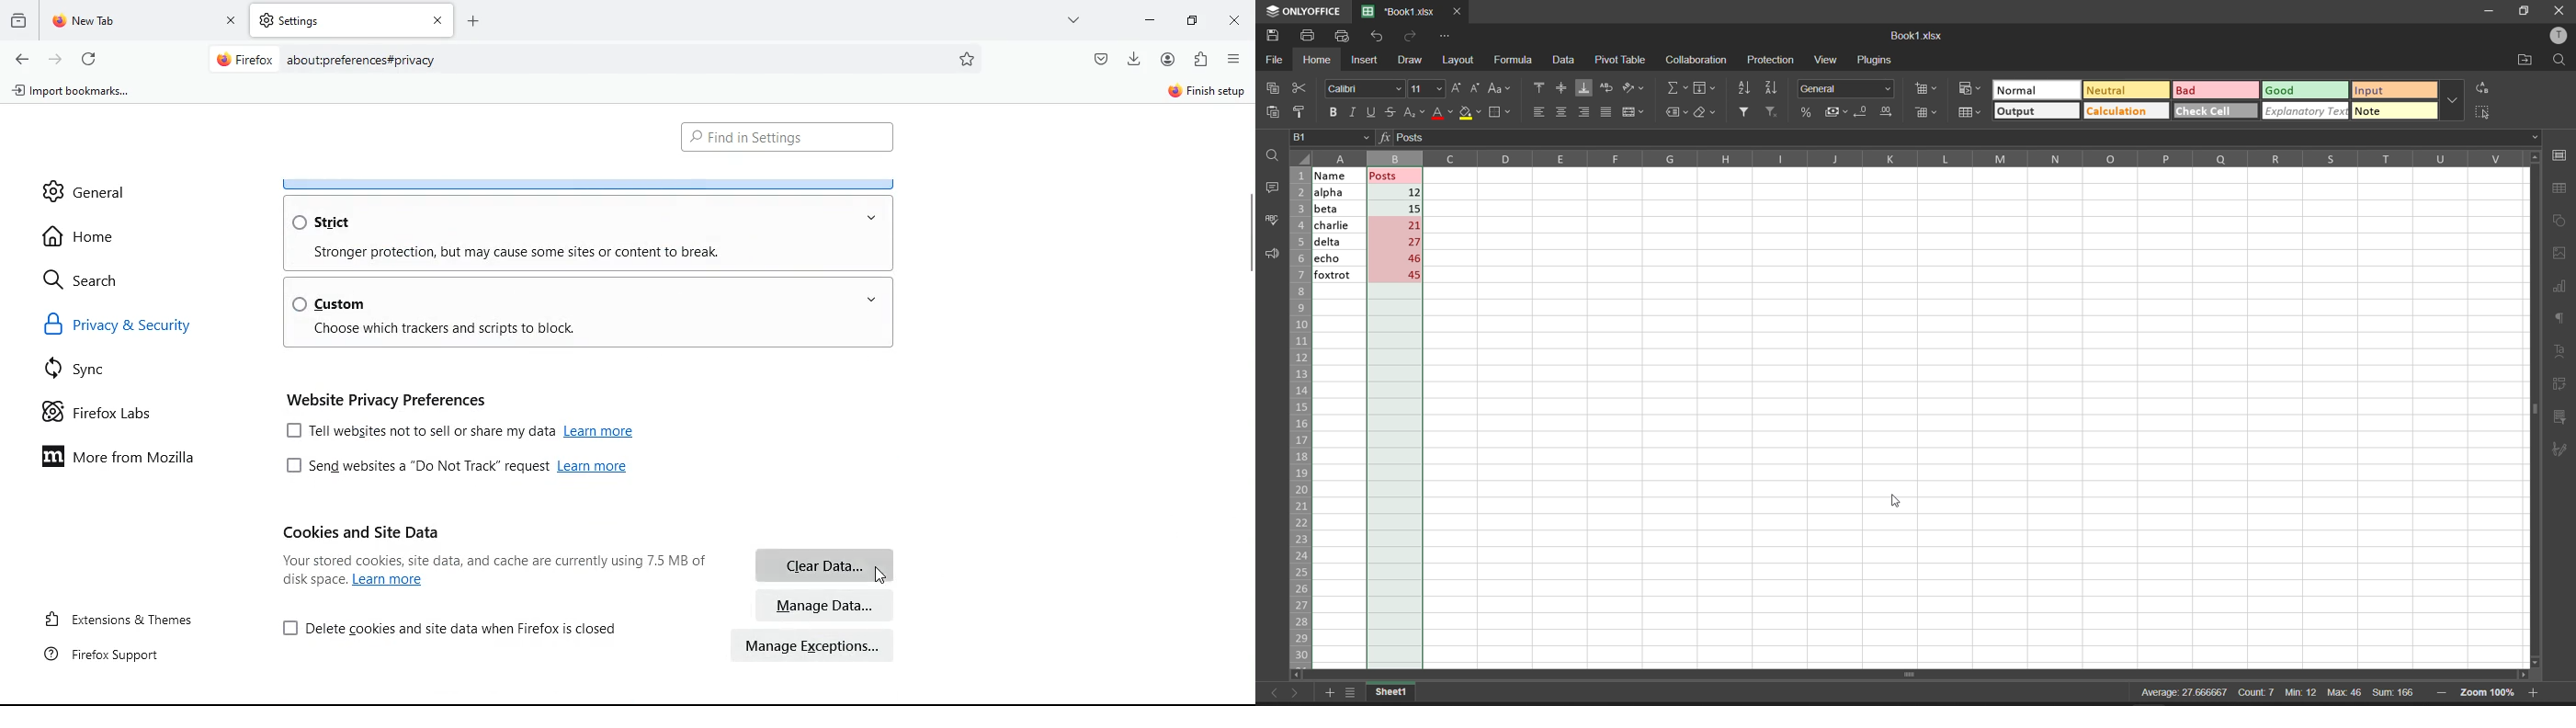  What do you see at coordinates (88, 56) in the screenshot?
I see `refresh` at bounding box center [88, 56].